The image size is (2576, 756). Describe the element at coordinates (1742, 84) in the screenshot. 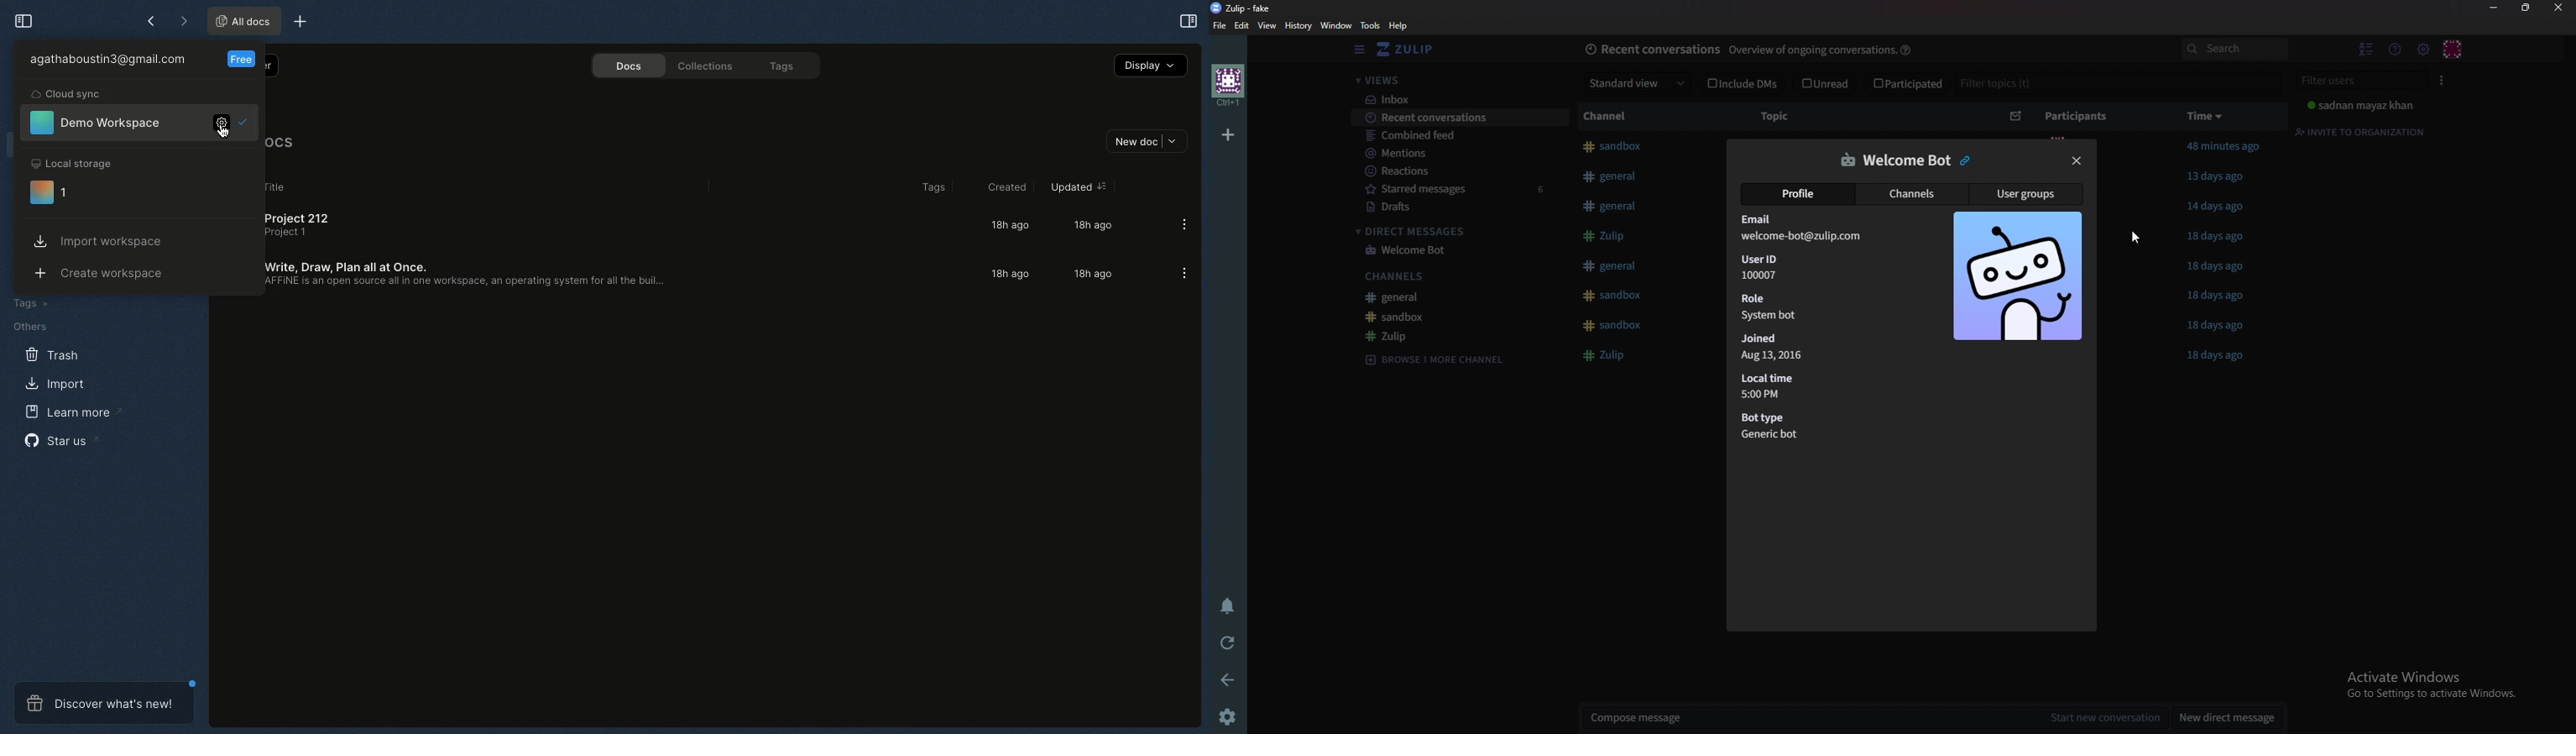

I see `Include dms` at that location.